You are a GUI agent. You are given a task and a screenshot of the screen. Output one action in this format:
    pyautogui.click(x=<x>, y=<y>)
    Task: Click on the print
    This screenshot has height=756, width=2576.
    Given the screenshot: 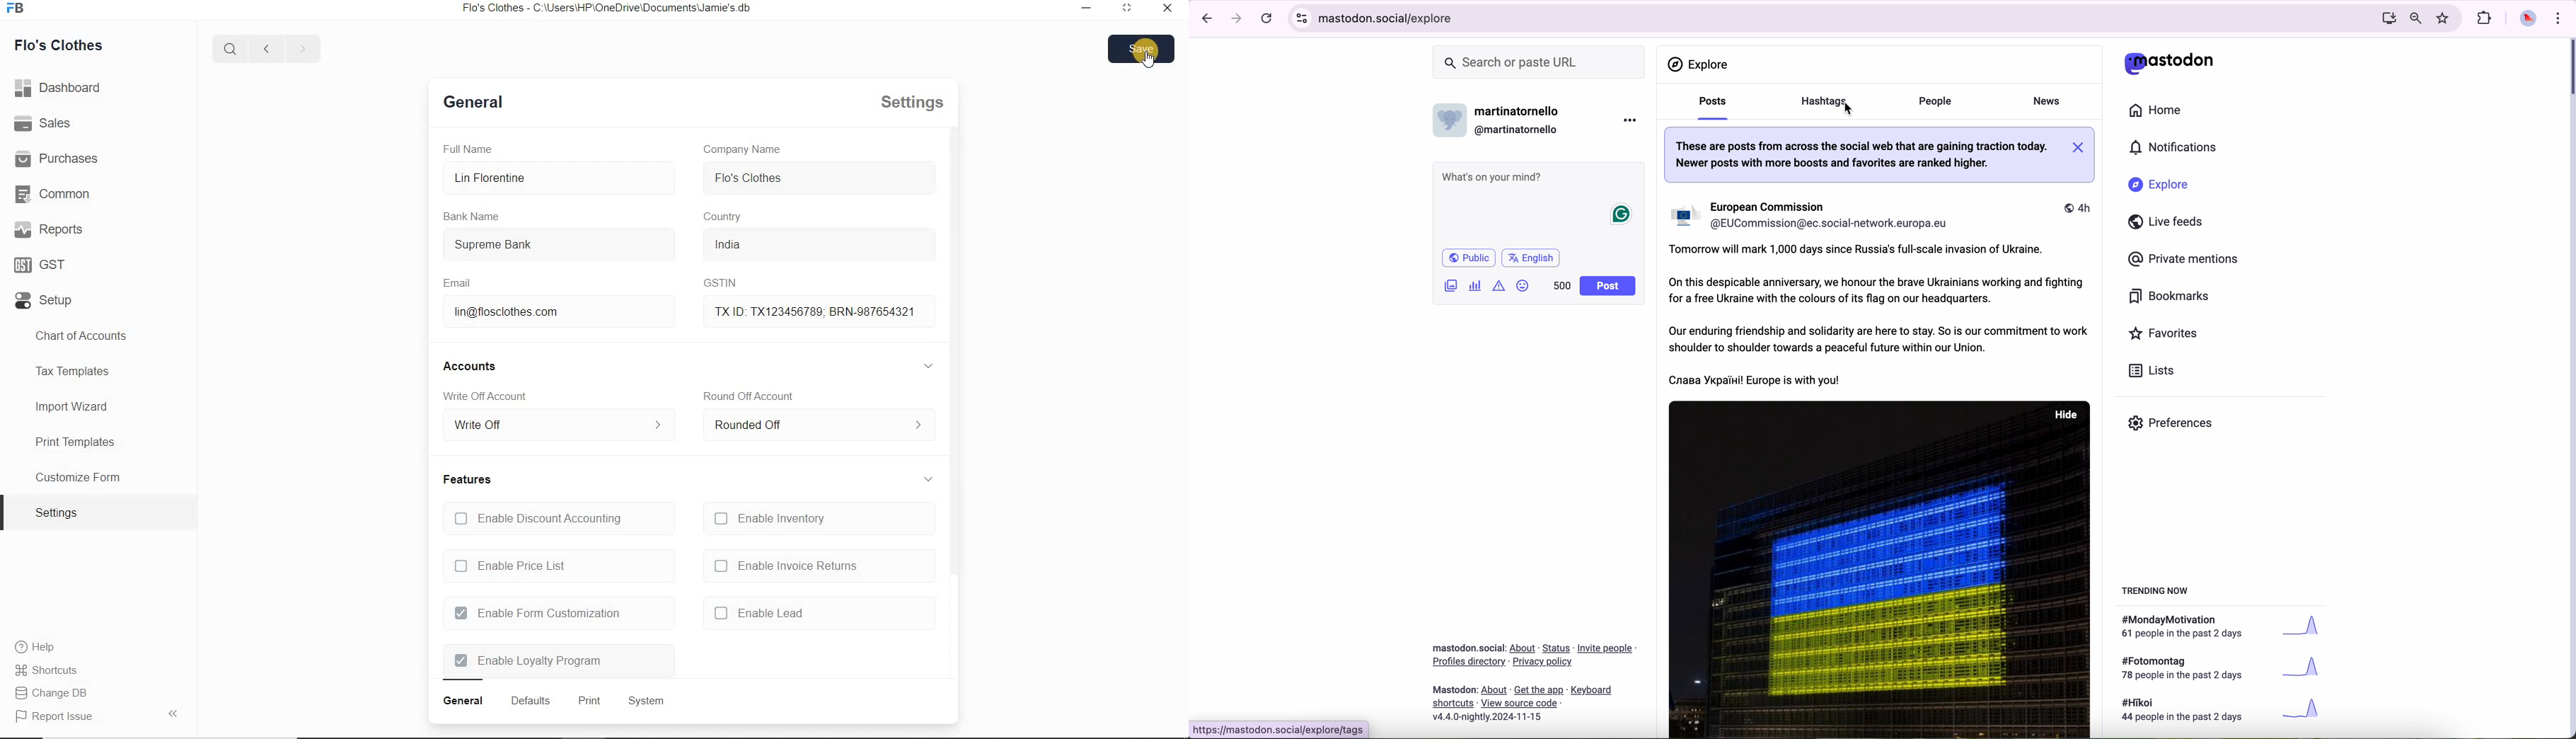 What is the action you would take?
    pyautogui.click(x=588, y=702)
    